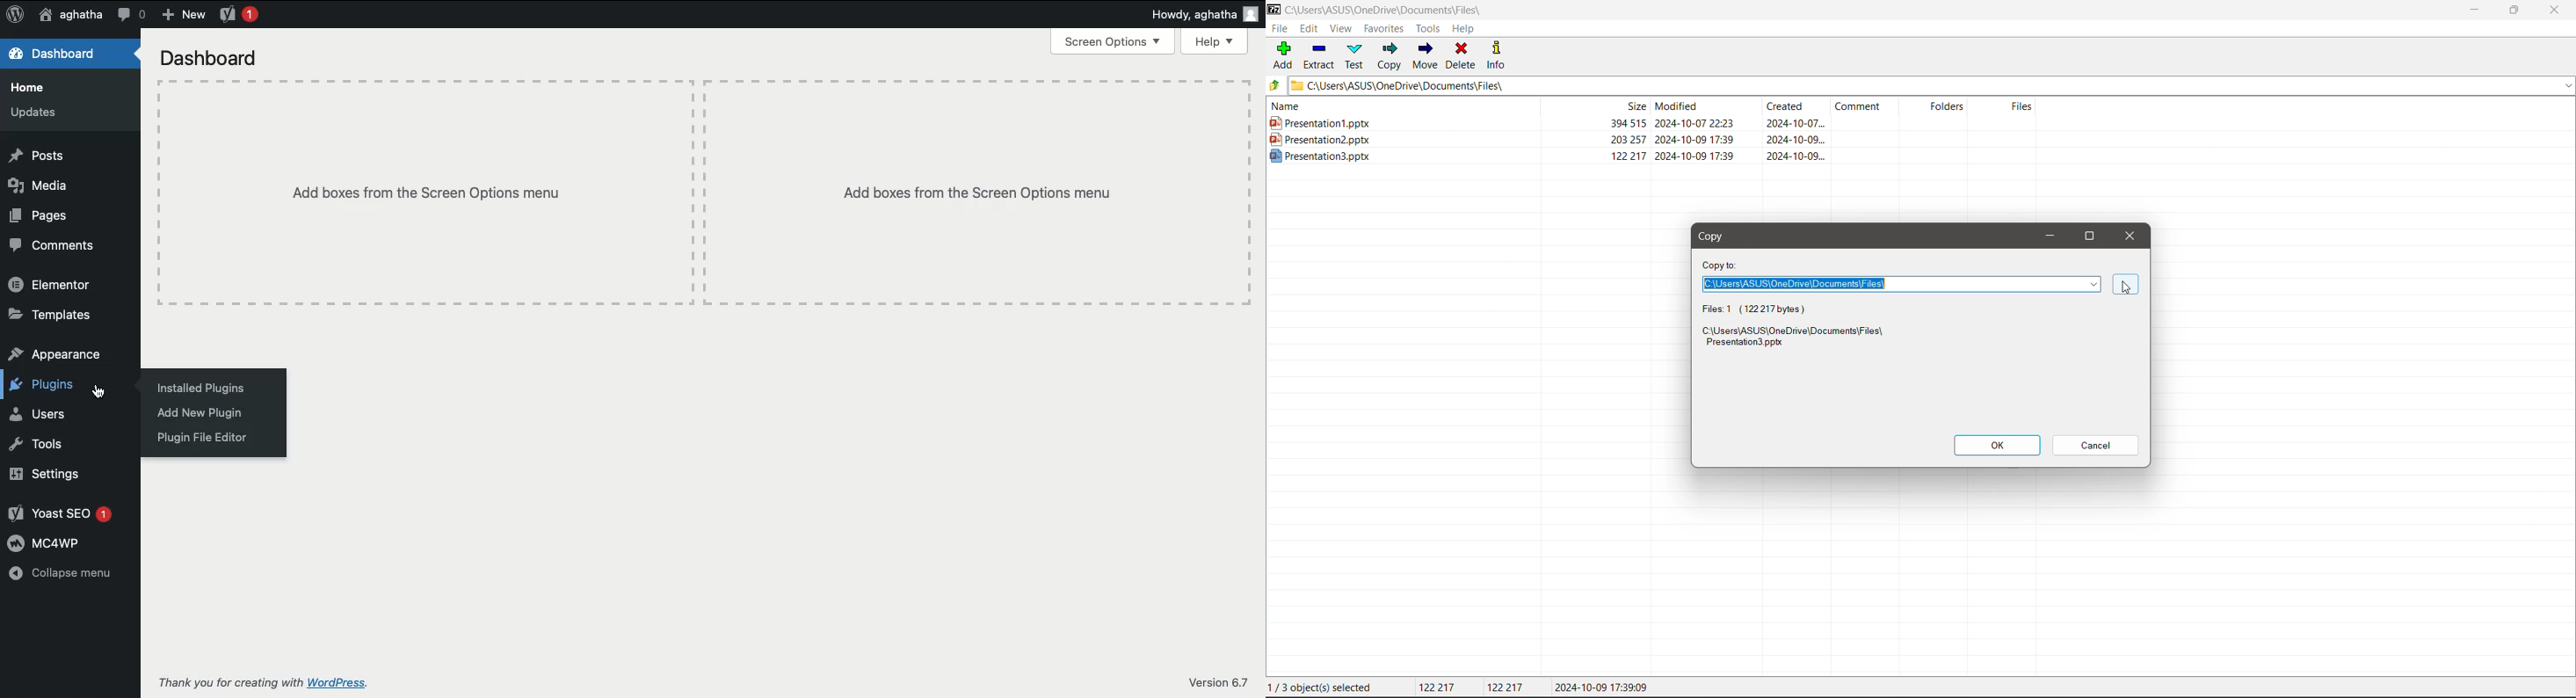  What do you see at coordinates (32, 87) in the screenshot?
I see `Home` at bounding box center [32, 87].